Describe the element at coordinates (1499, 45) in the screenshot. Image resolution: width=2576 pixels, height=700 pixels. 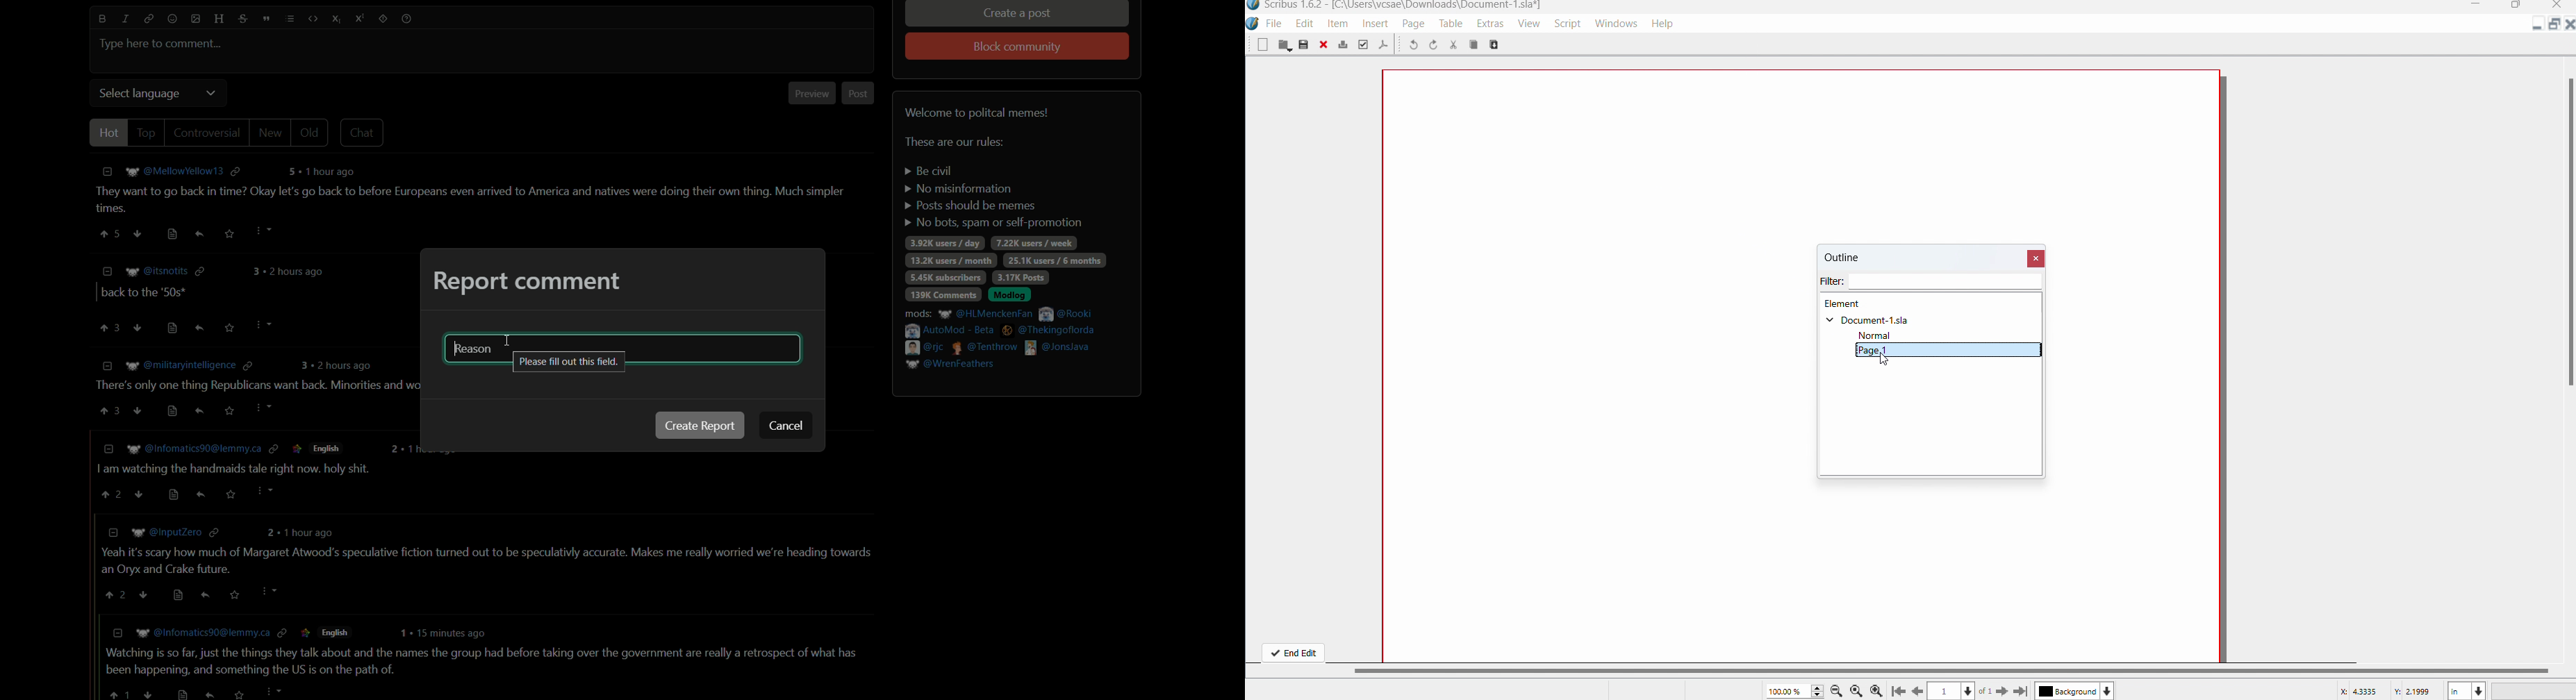
I see `copy` at that location.